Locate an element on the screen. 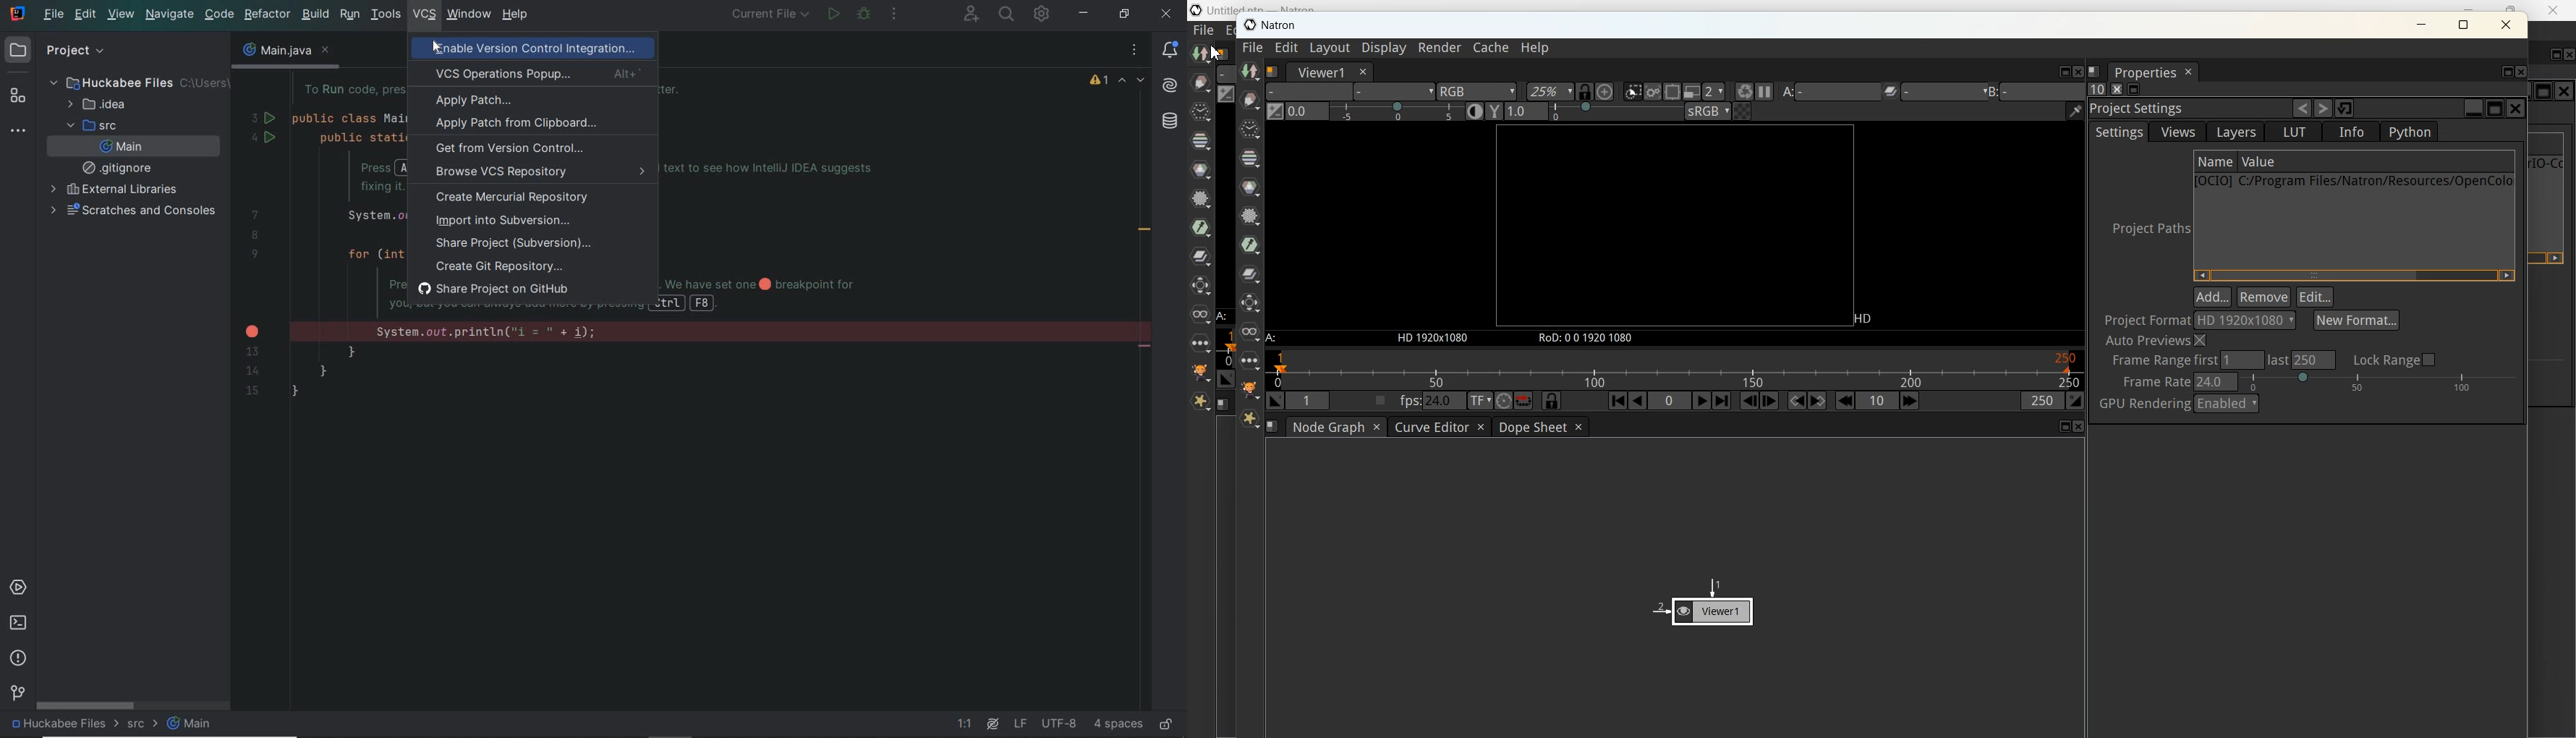 This screenshot has height=756, width=2576. build is located at coordinates (317, 14).